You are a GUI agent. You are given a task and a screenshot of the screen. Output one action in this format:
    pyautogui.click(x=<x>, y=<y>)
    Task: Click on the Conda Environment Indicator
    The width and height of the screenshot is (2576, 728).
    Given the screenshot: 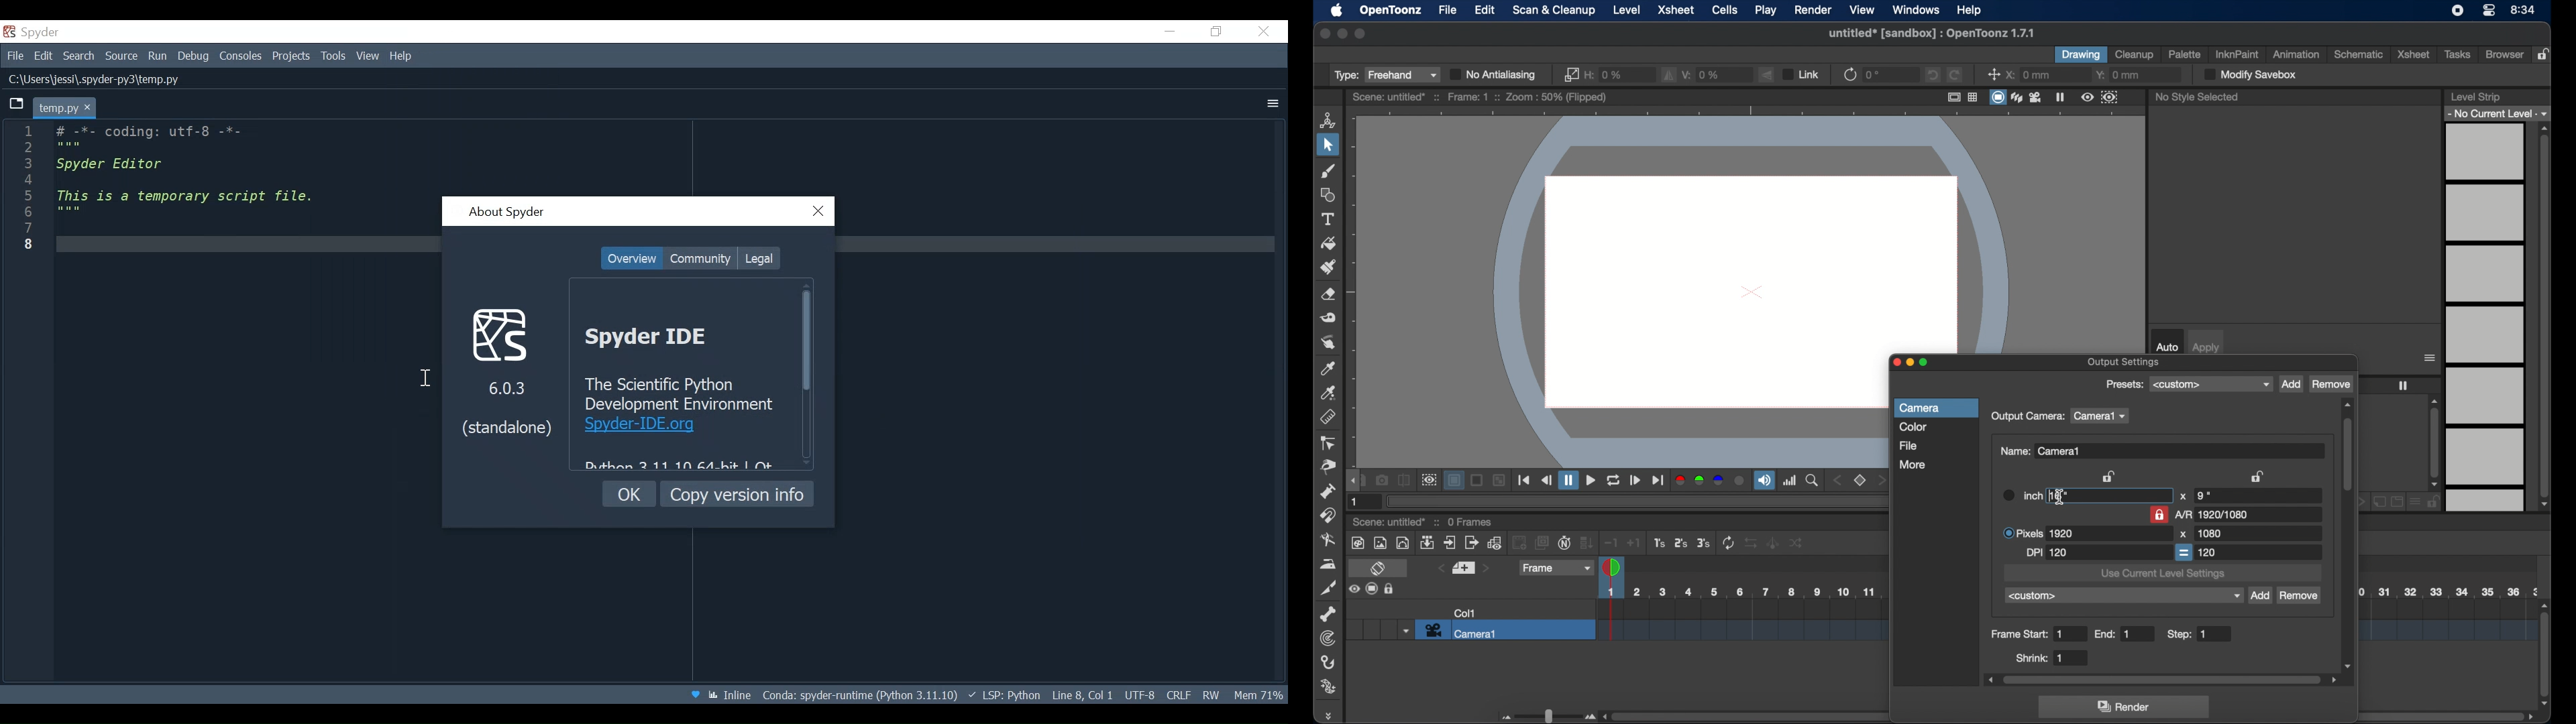 What is the action you would take?
    pyautogui.click(x=863, y=695)
    